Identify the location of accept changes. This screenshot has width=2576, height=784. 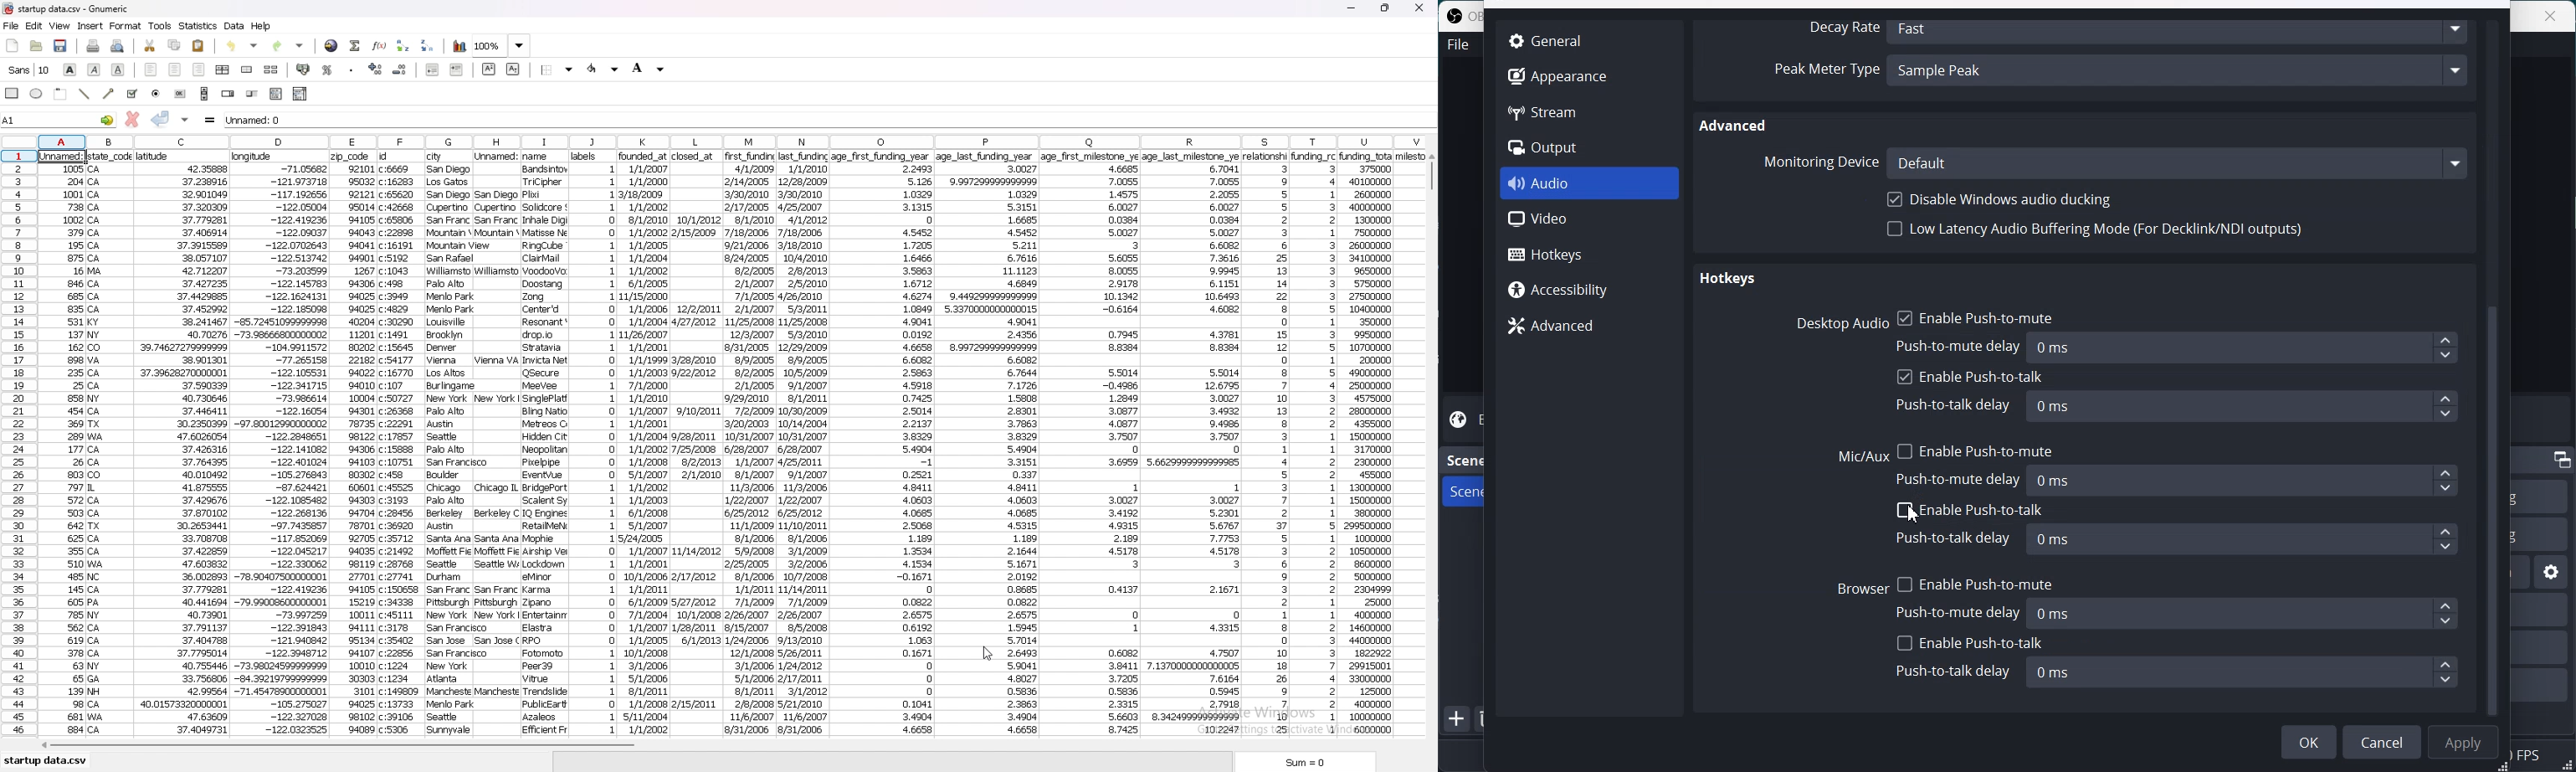
(160, 118).